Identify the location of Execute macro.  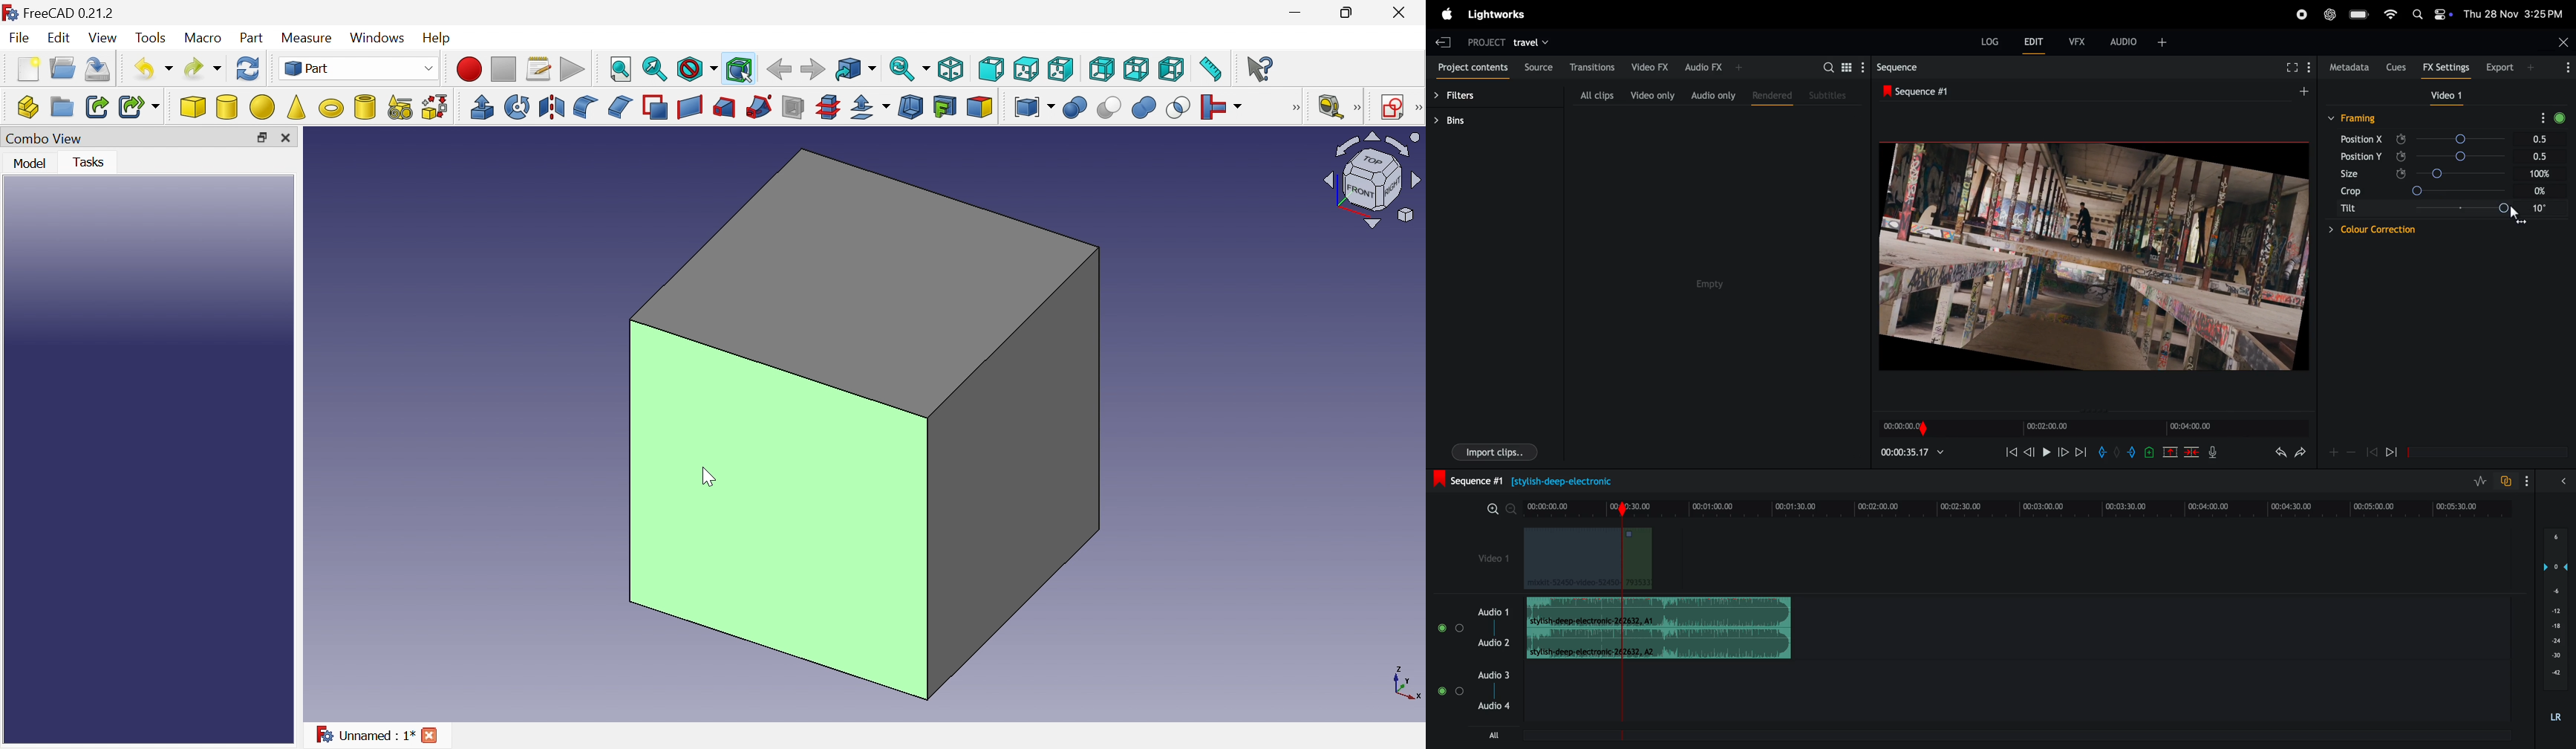
(573, 70).